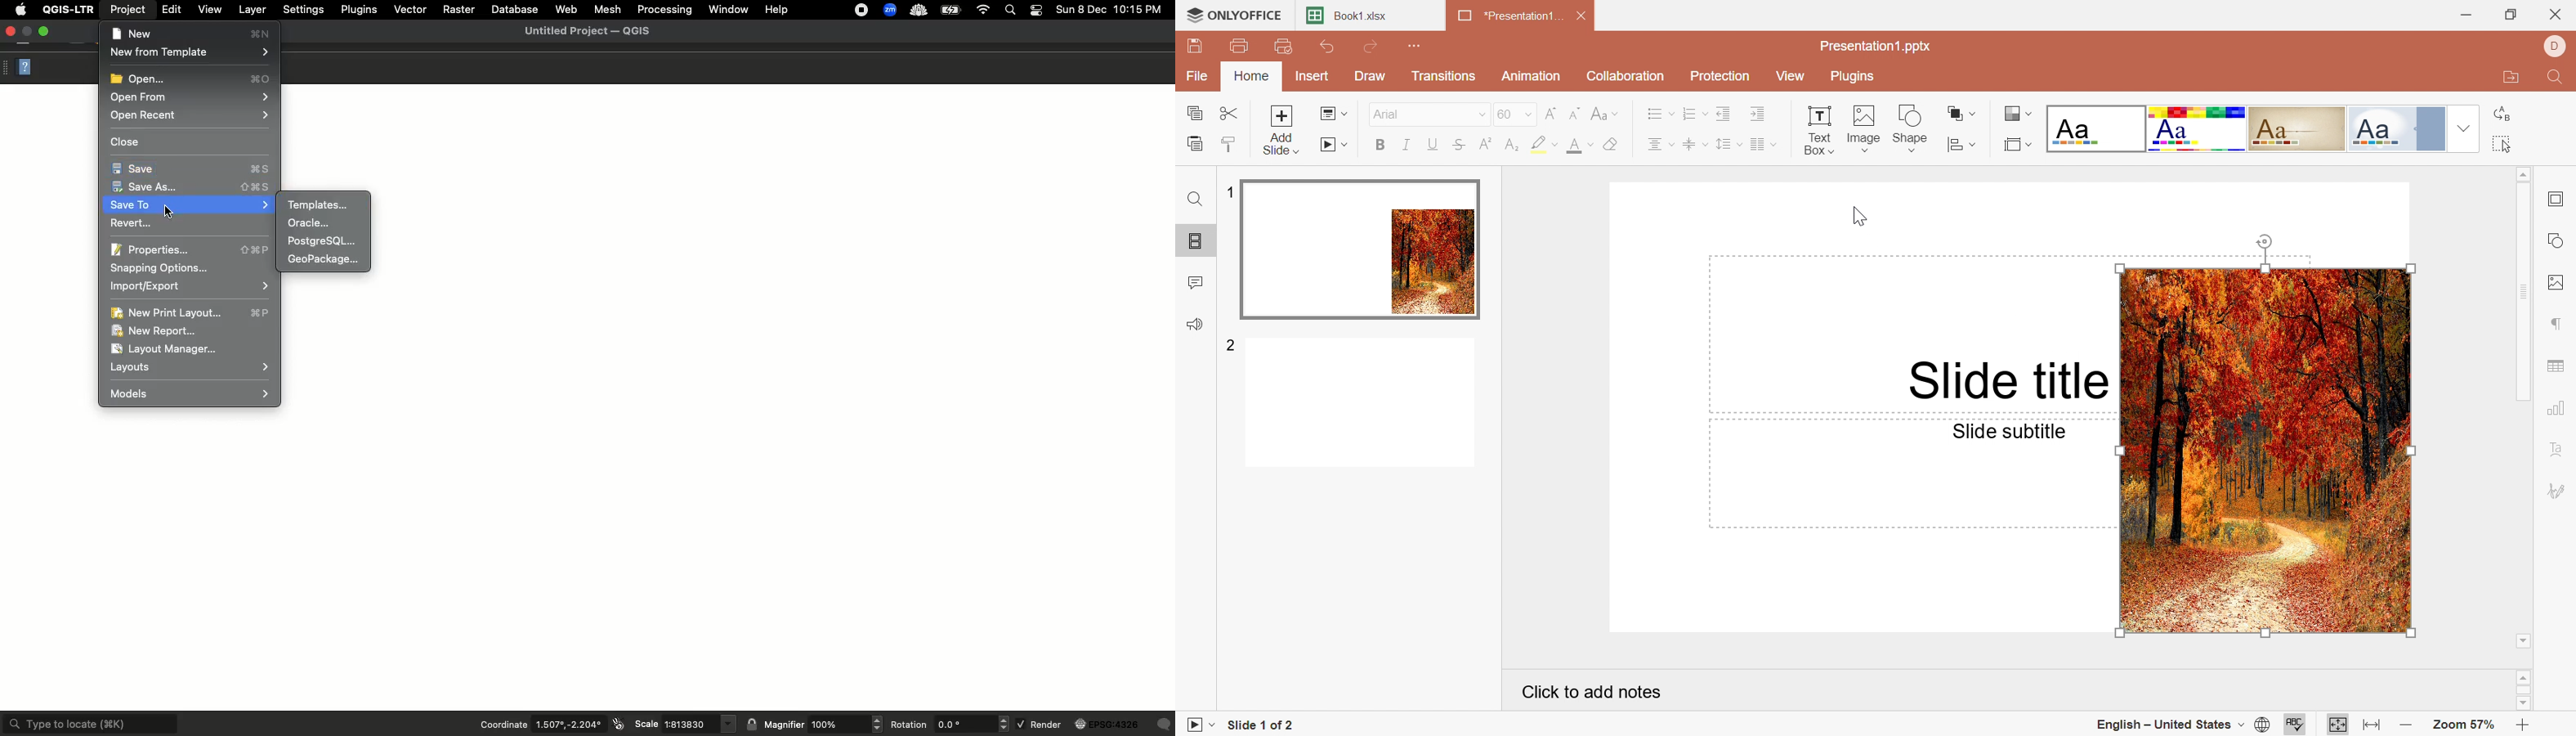  What do you see at coordinates (2555, 283) in the screenshot?
I see `Image settings` at bounding box center [2555, 283].